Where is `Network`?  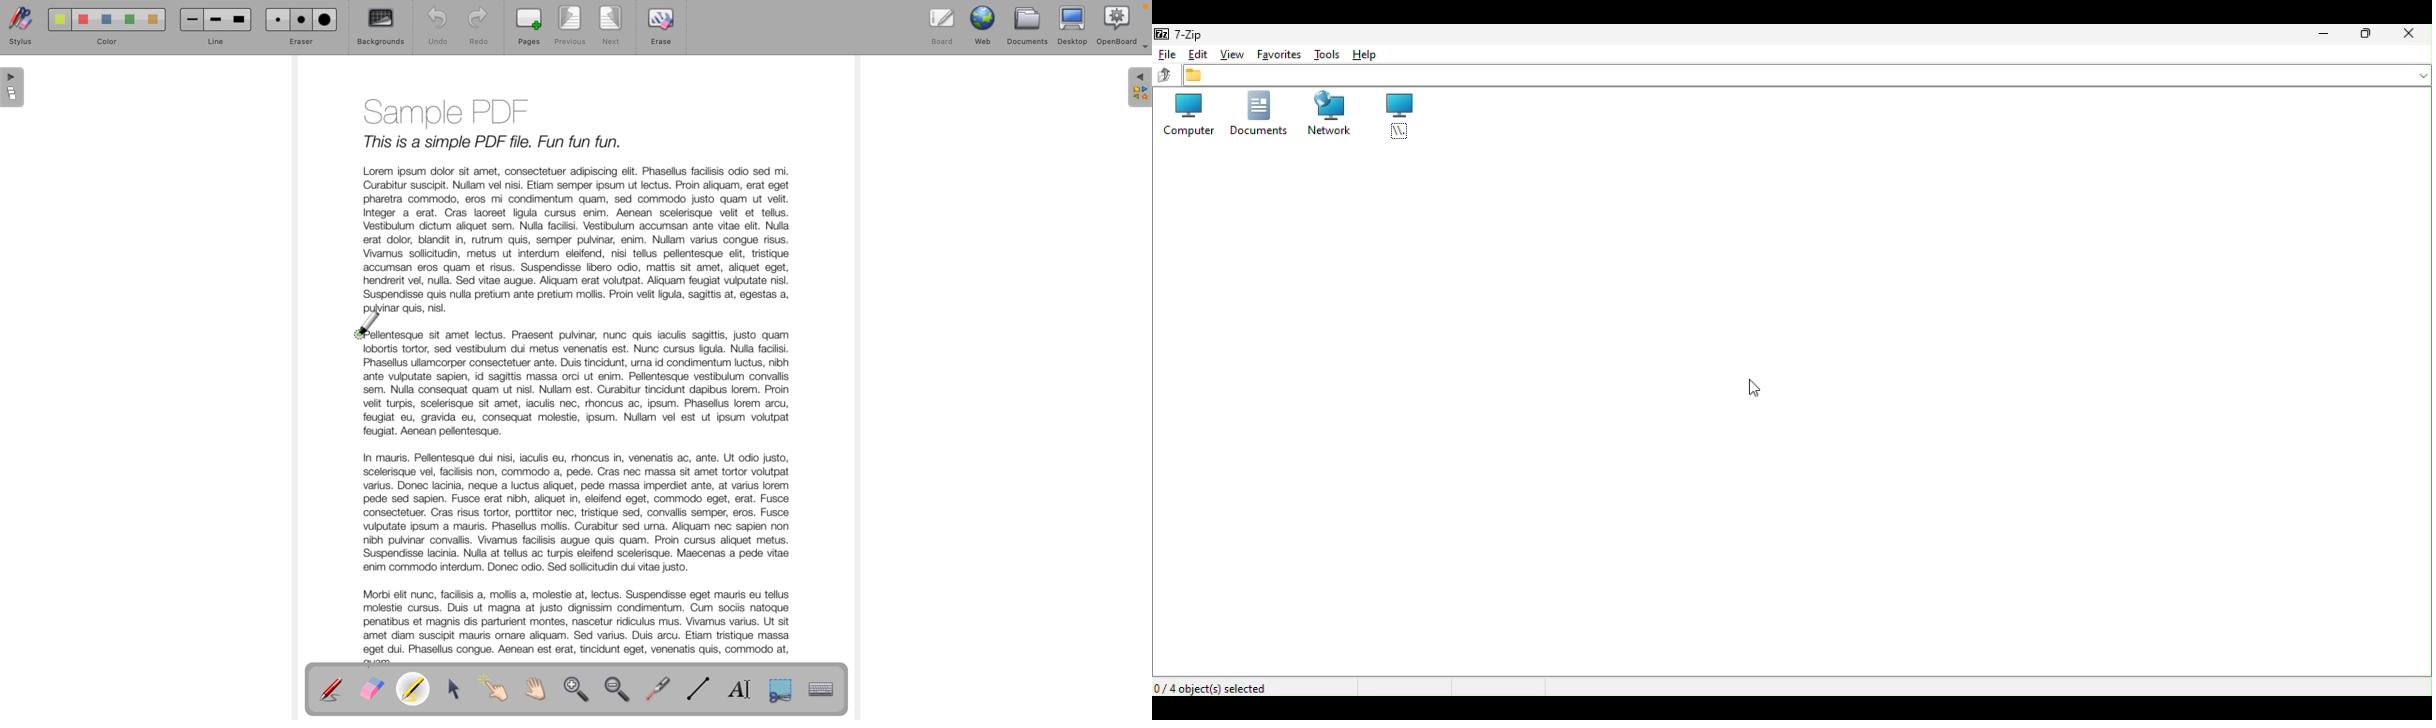 Network is located at coordinates (1327, 114).